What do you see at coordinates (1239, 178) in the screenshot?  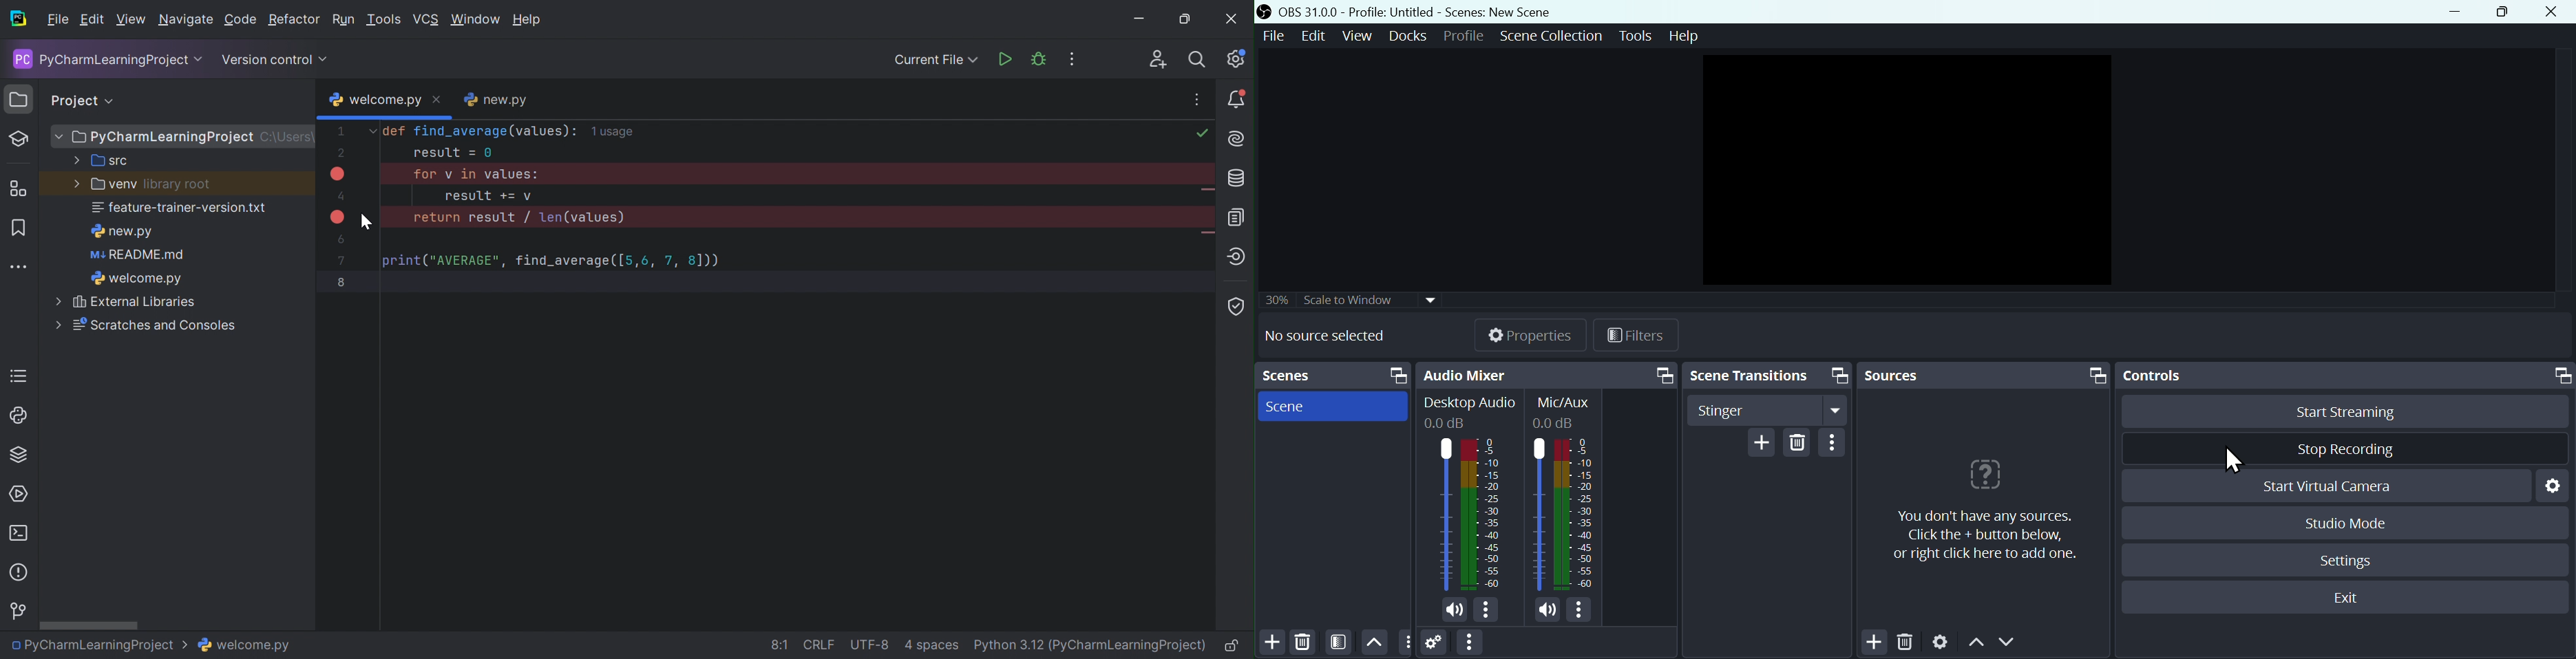 I see `Database` at bounding box center [1239, 178].